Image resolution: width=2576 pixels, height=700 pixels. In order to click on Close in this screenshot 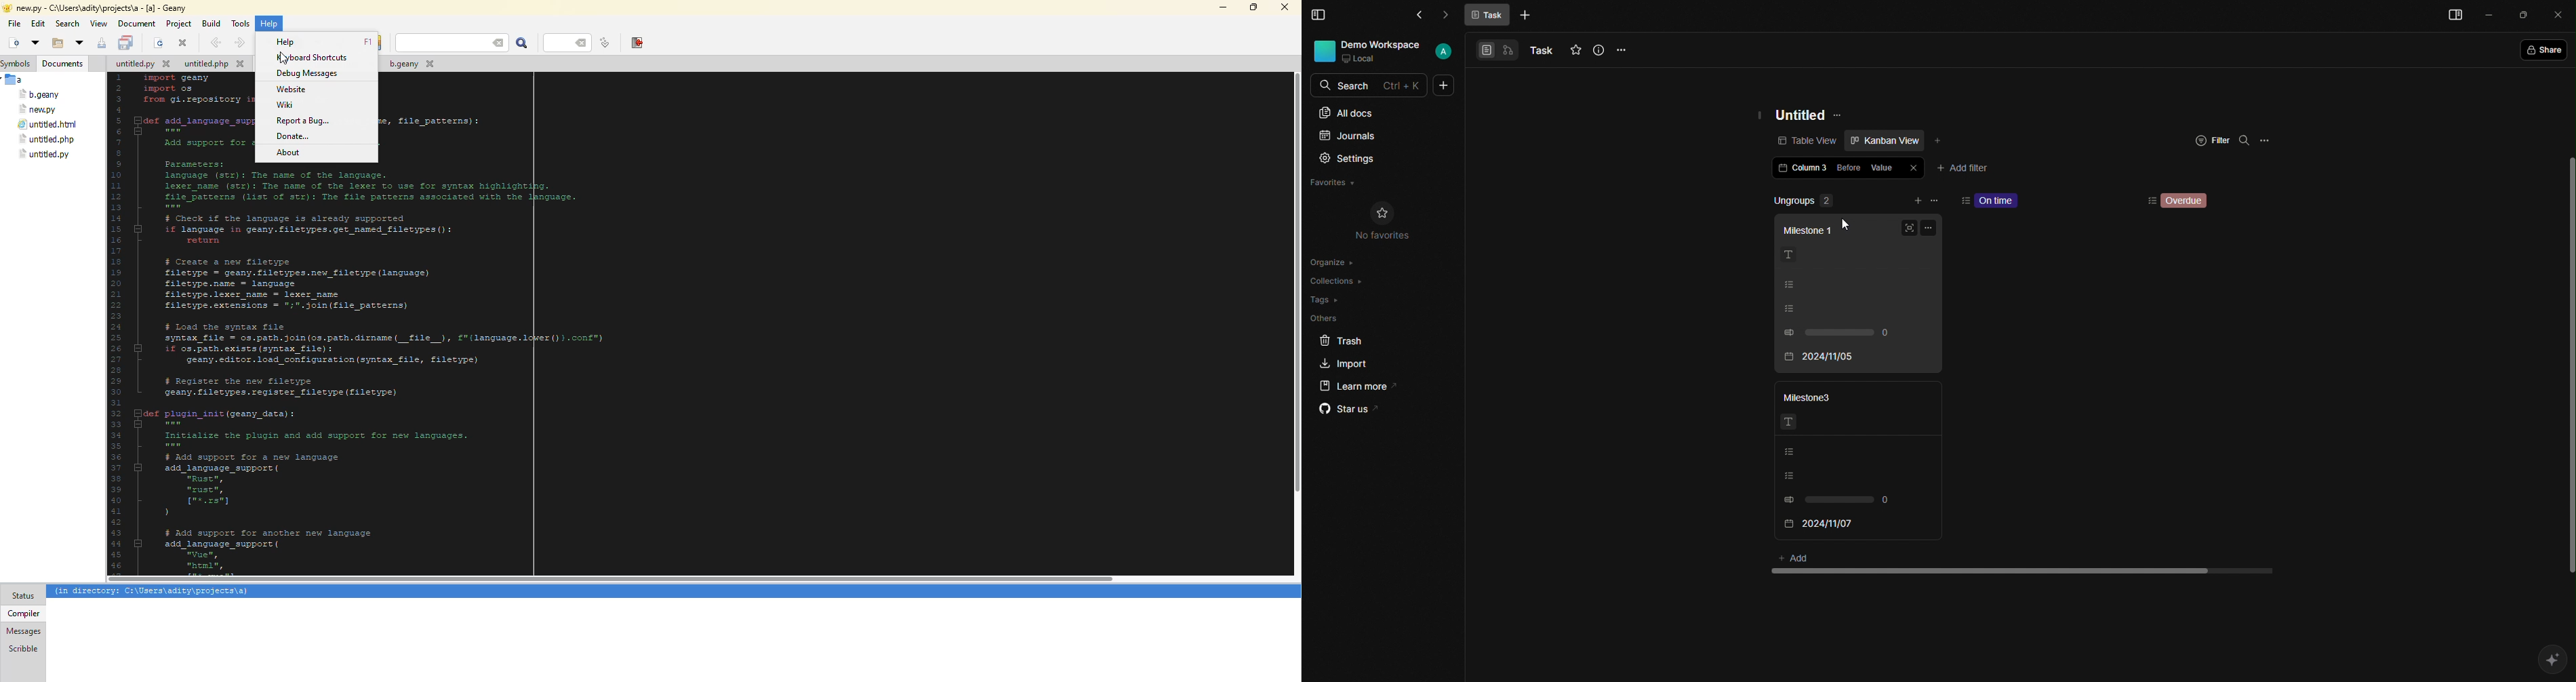, I will do `click(1912, 167)`.